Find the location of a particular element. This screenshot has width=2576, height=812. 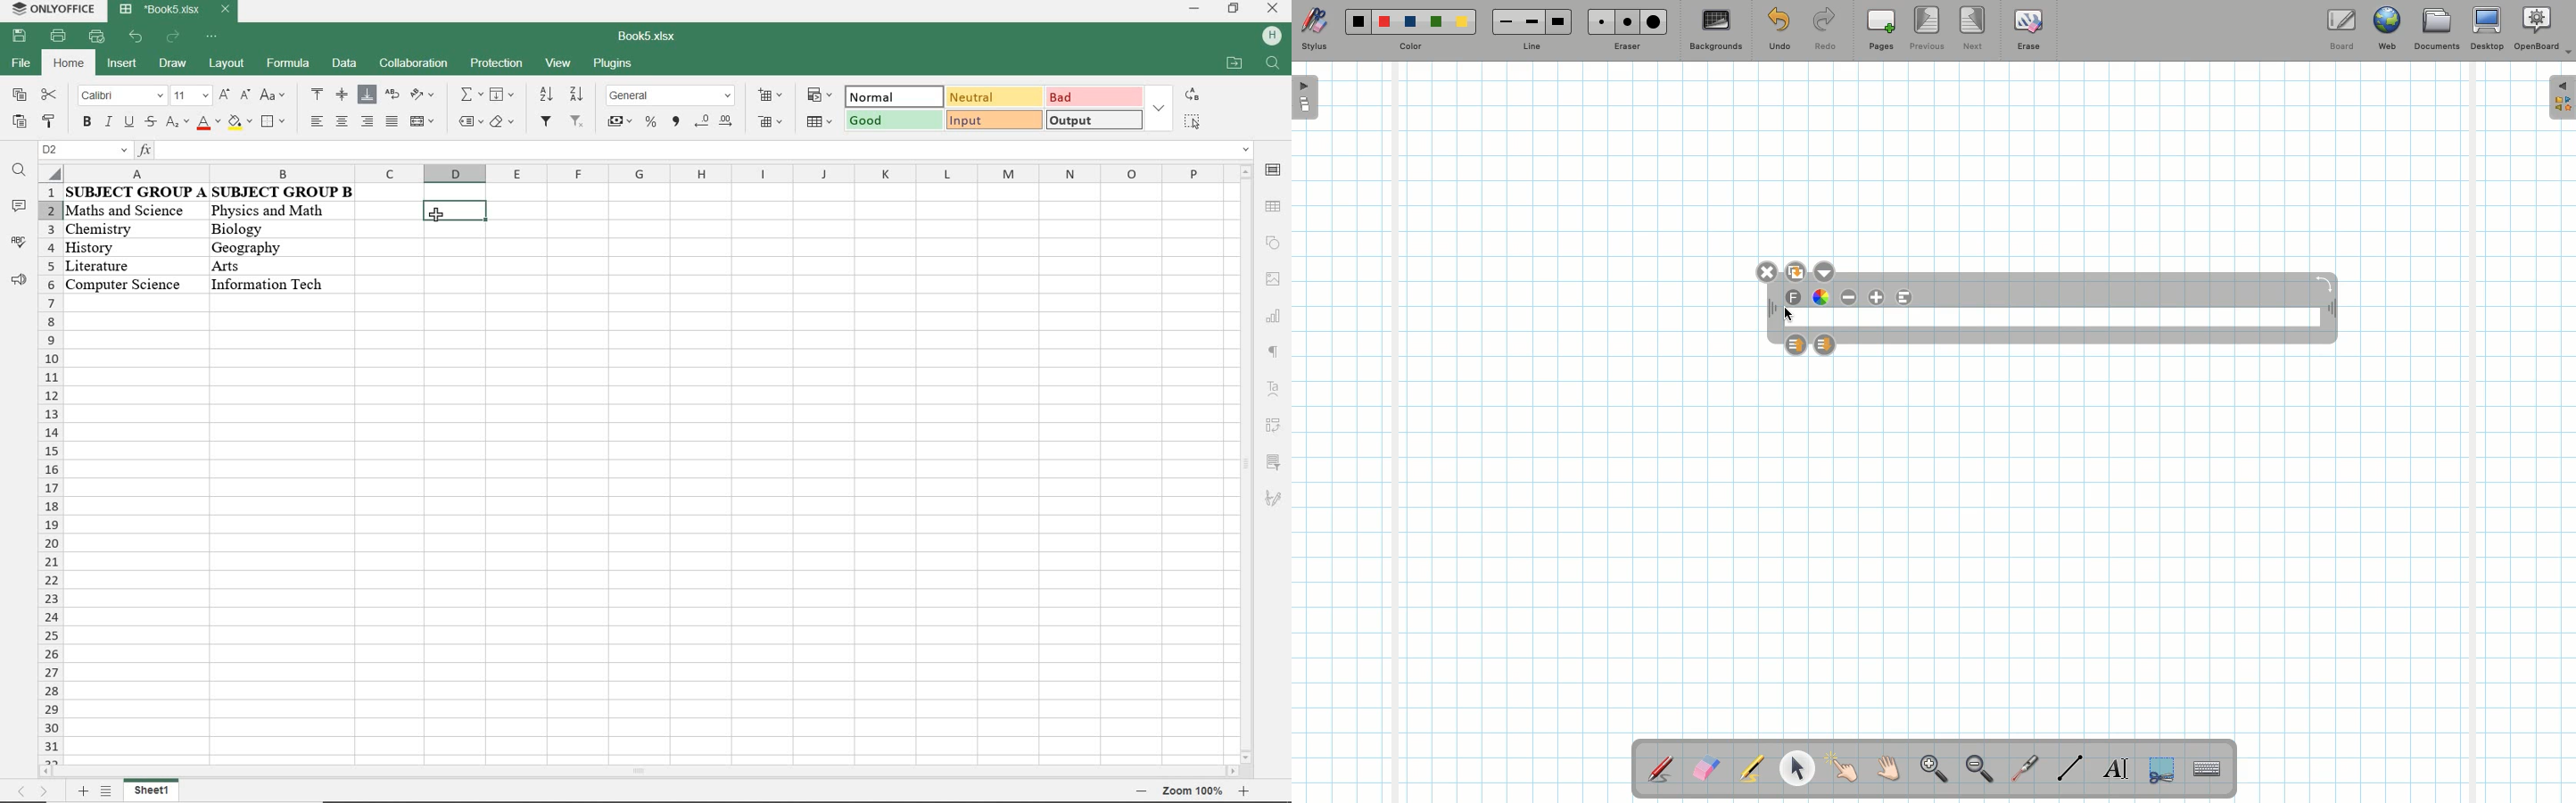

paragraph settings is located at coordinates (1273, 352).